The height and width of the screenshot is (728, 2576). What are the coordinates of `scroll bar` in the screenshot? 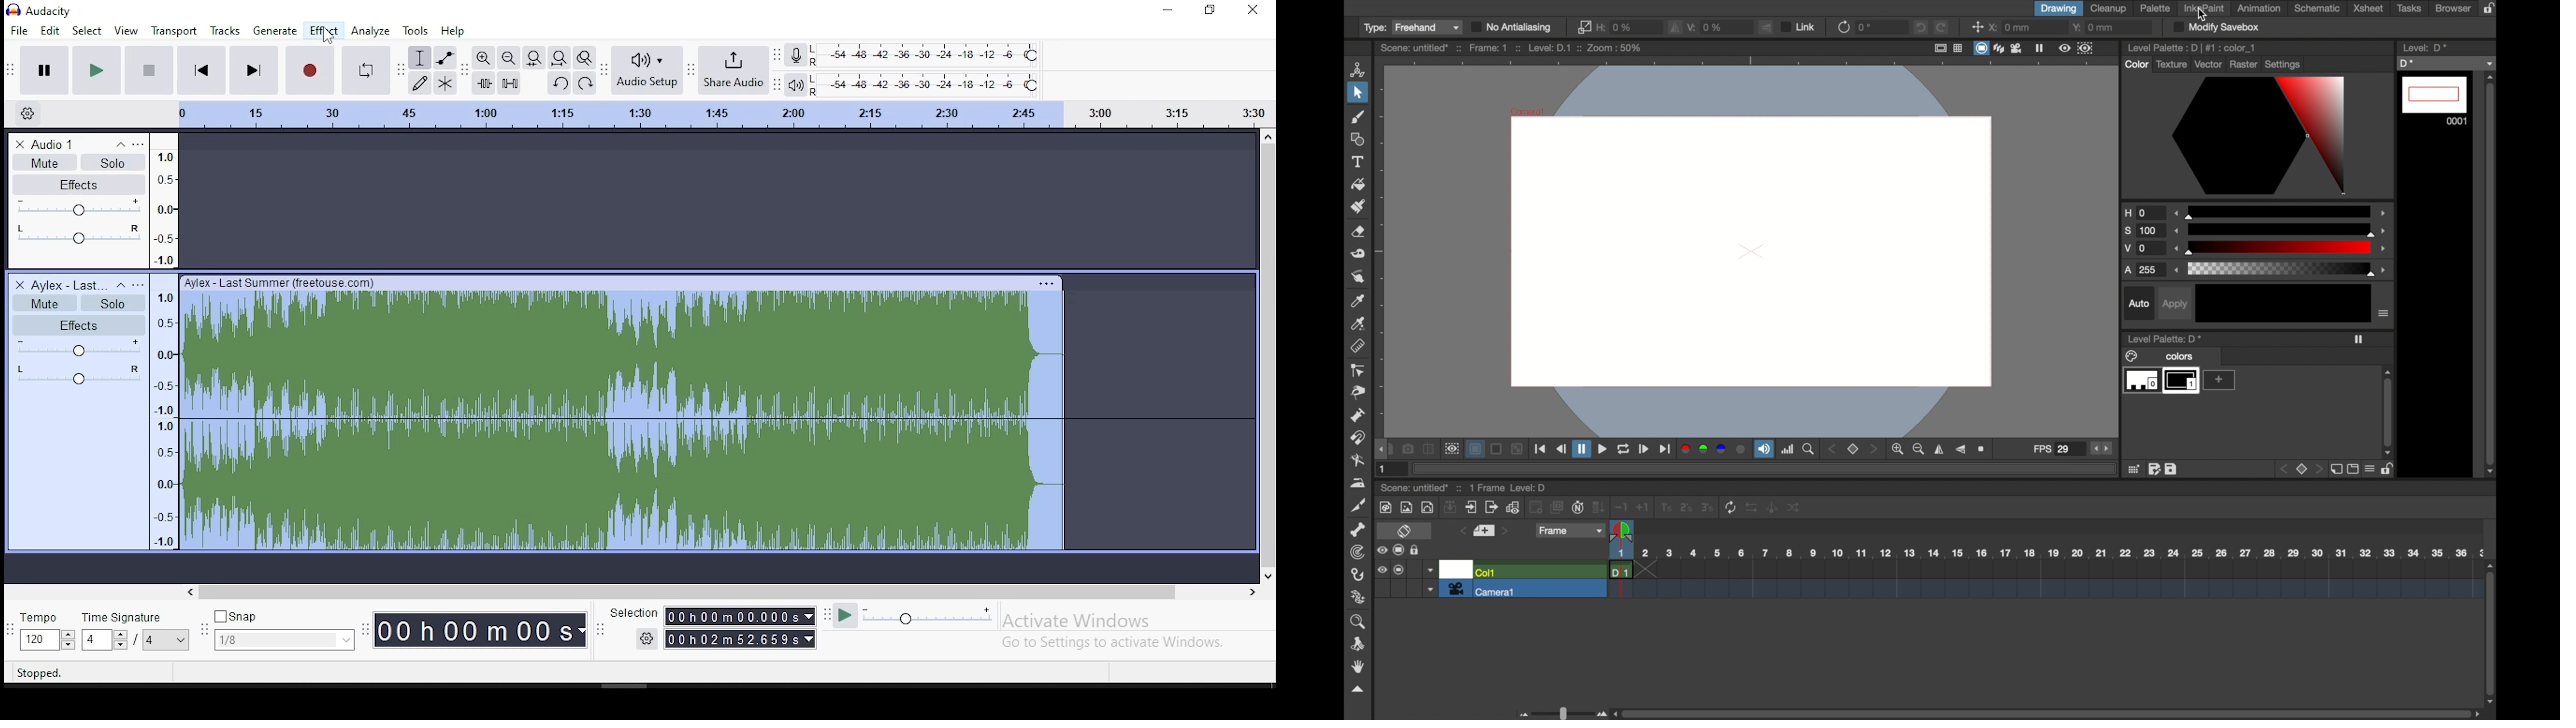 It's located at (725, 592).